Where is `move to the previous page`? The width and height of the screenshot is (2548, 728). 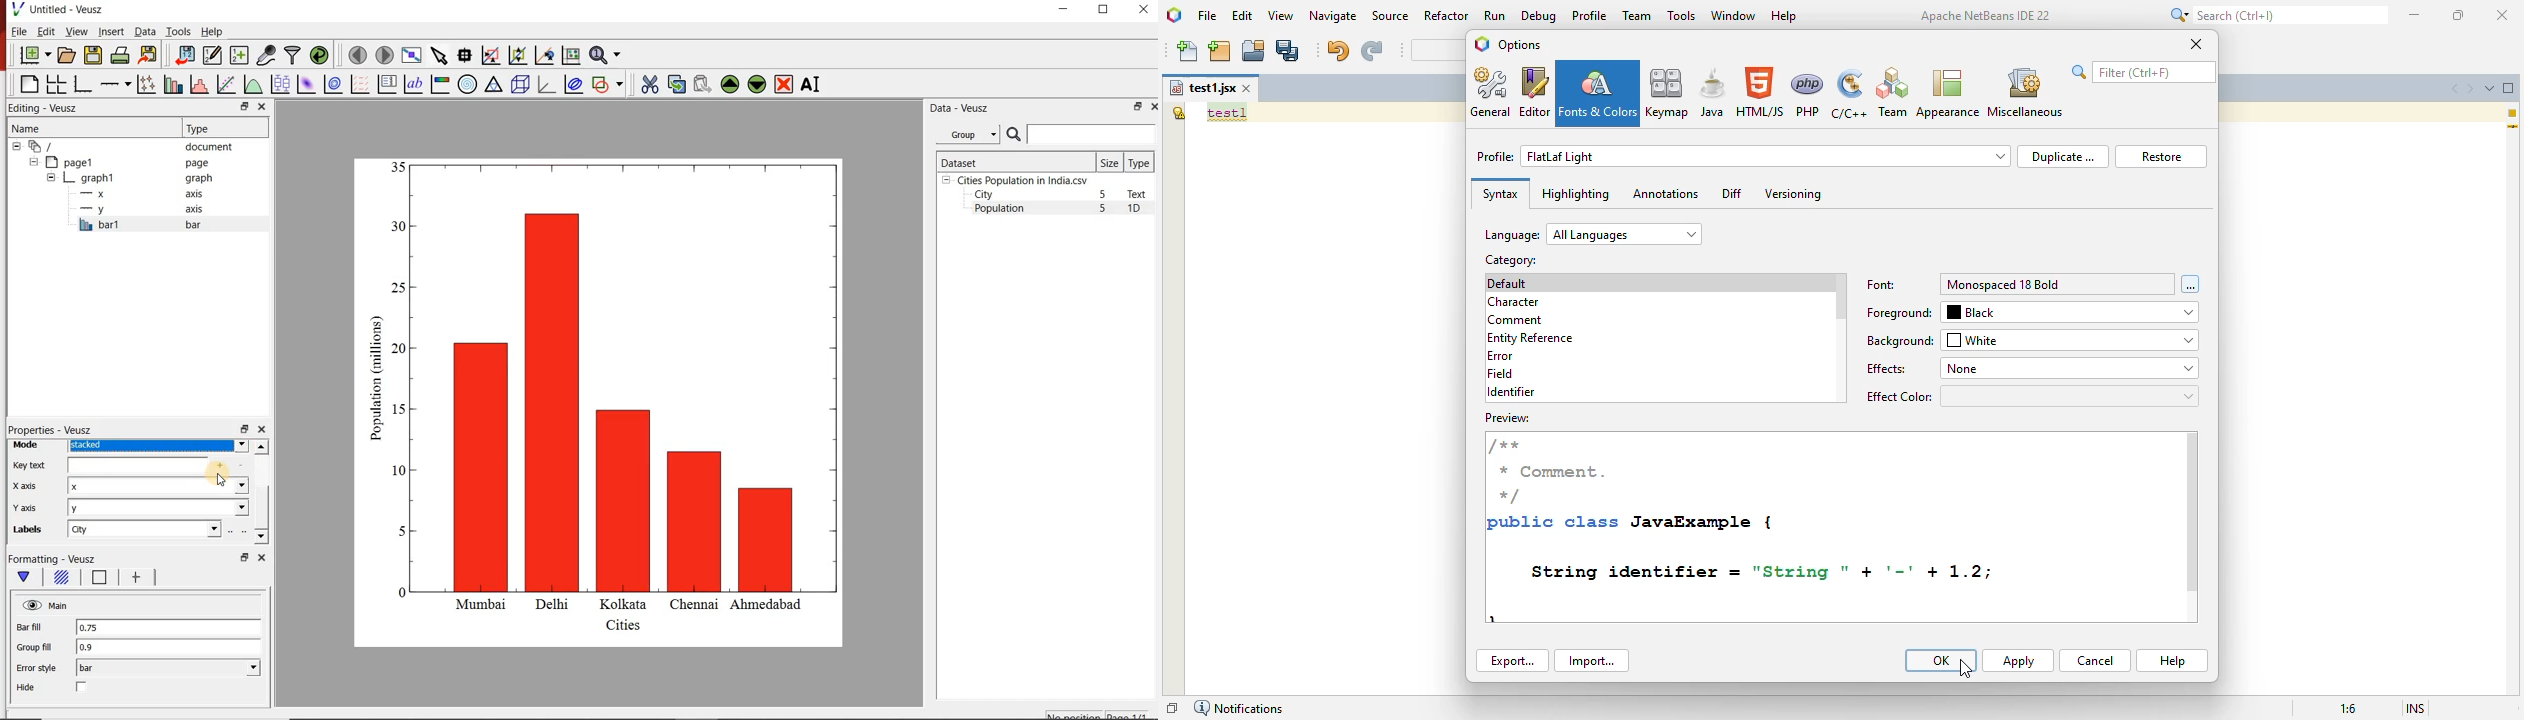
move to the previous page is located at coordinates (356, 54).